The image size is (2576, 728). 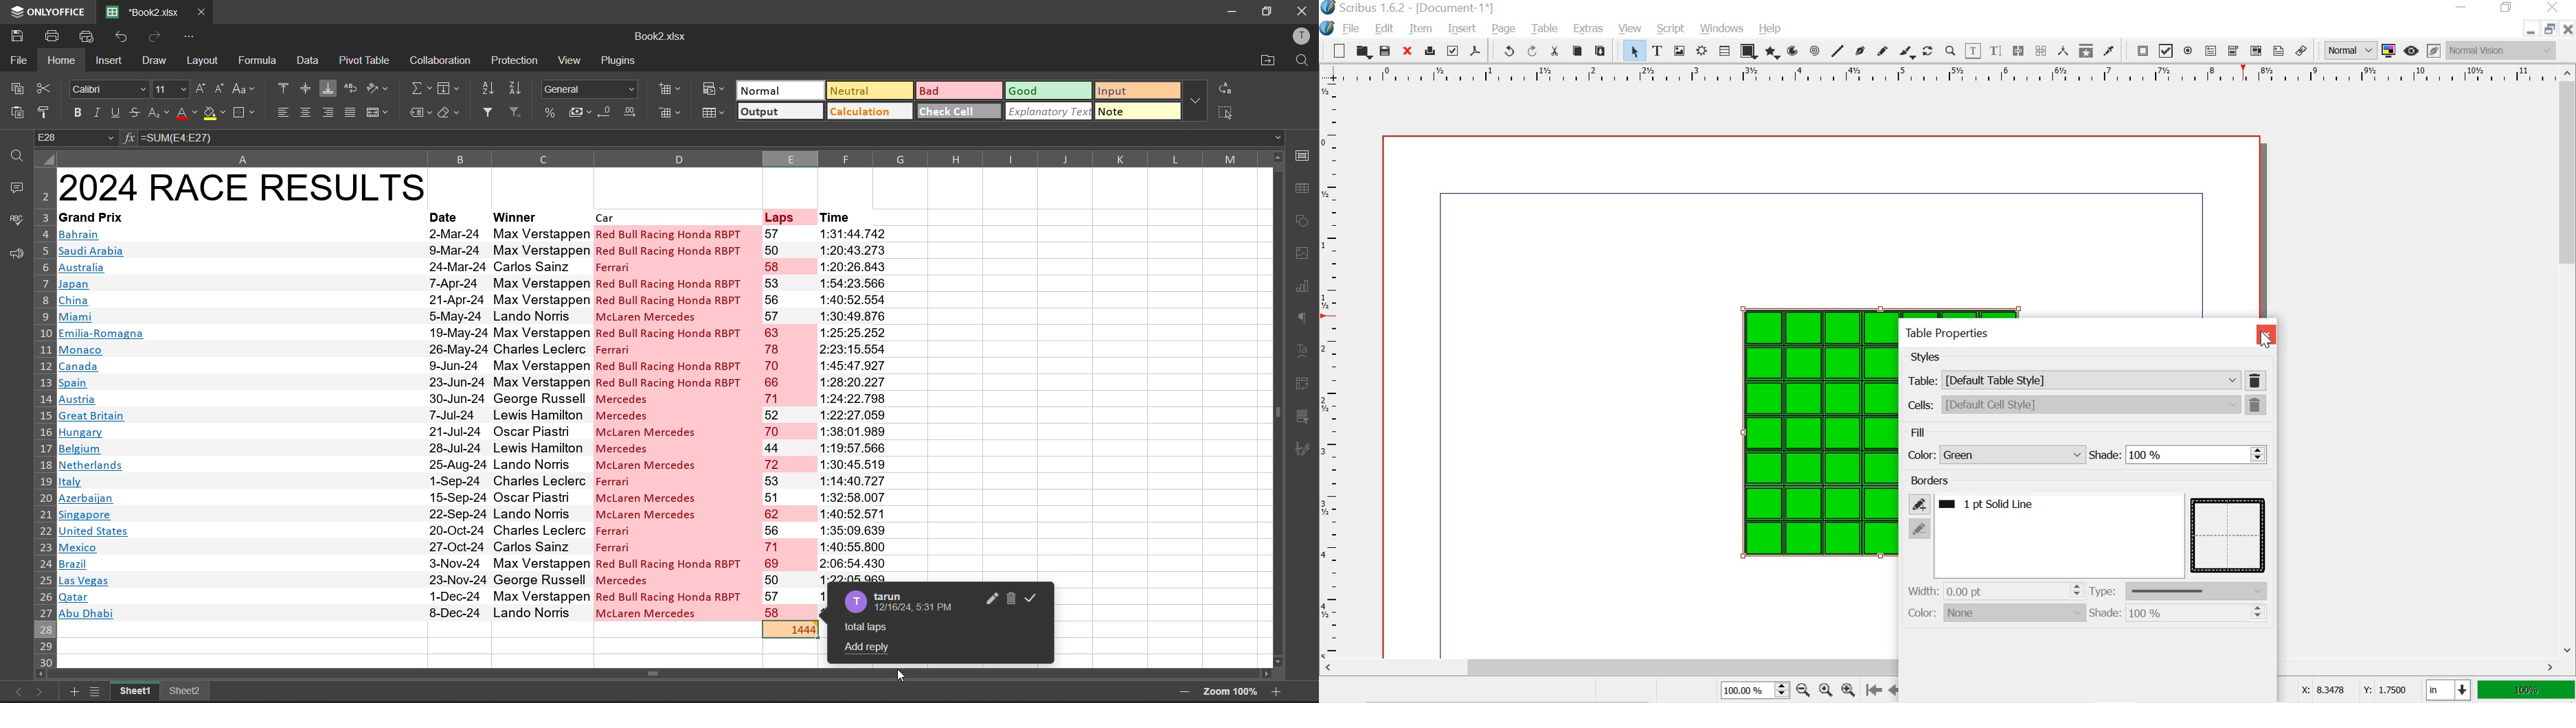 I want to click on remove border, so click(x=1920, y=528).